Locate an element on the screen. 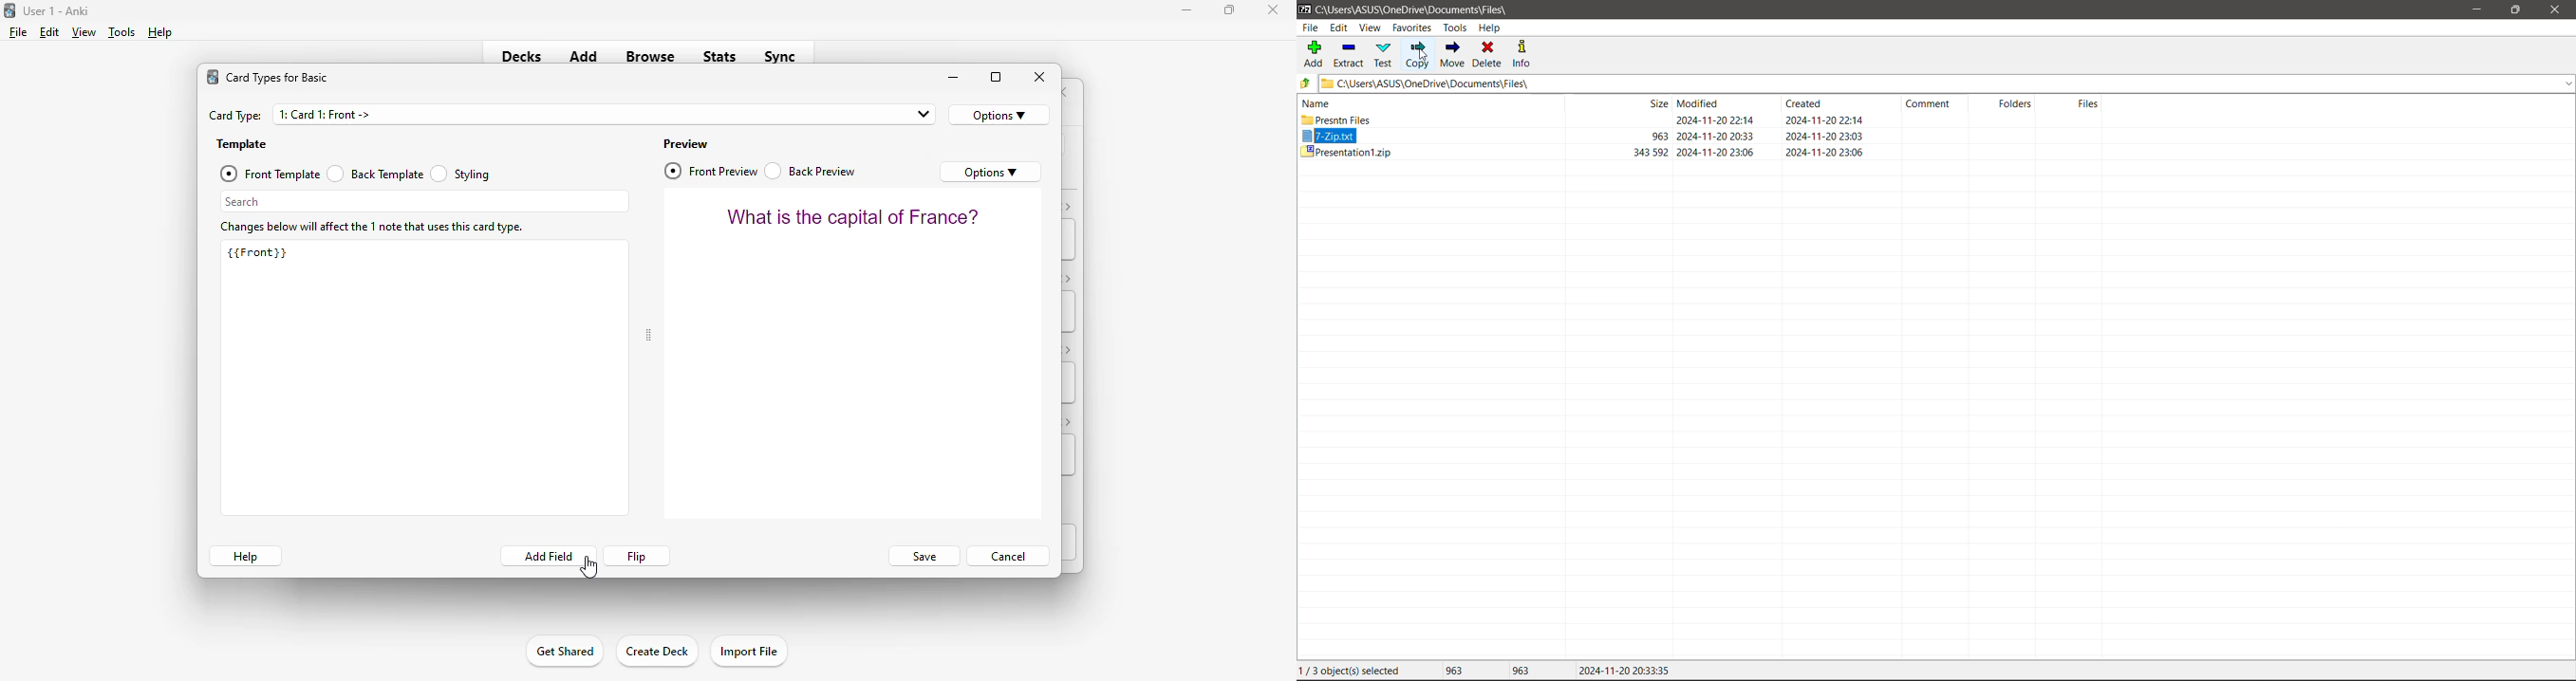 The width and height of the screenshot is (2576, 700). Help is located at coordinates (1490, 28).